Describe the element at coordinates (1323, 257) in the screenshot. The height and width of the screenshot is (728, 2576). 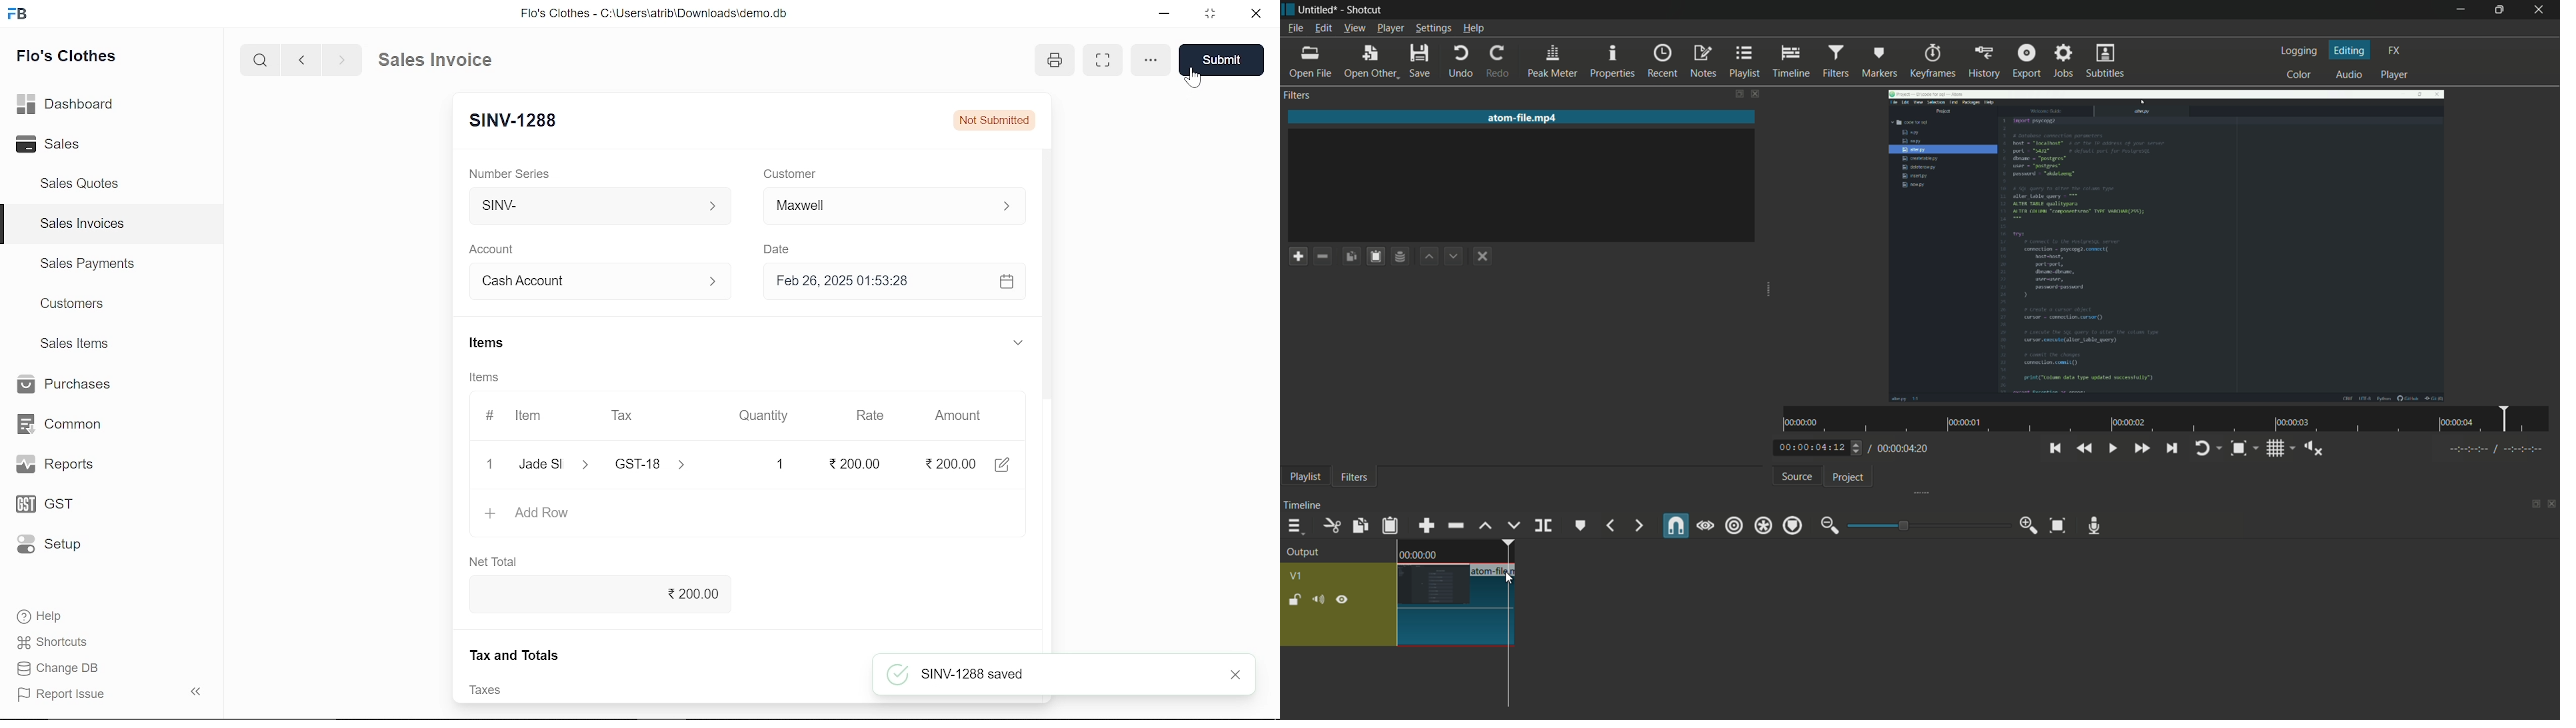
I see `remove filter` at that location.